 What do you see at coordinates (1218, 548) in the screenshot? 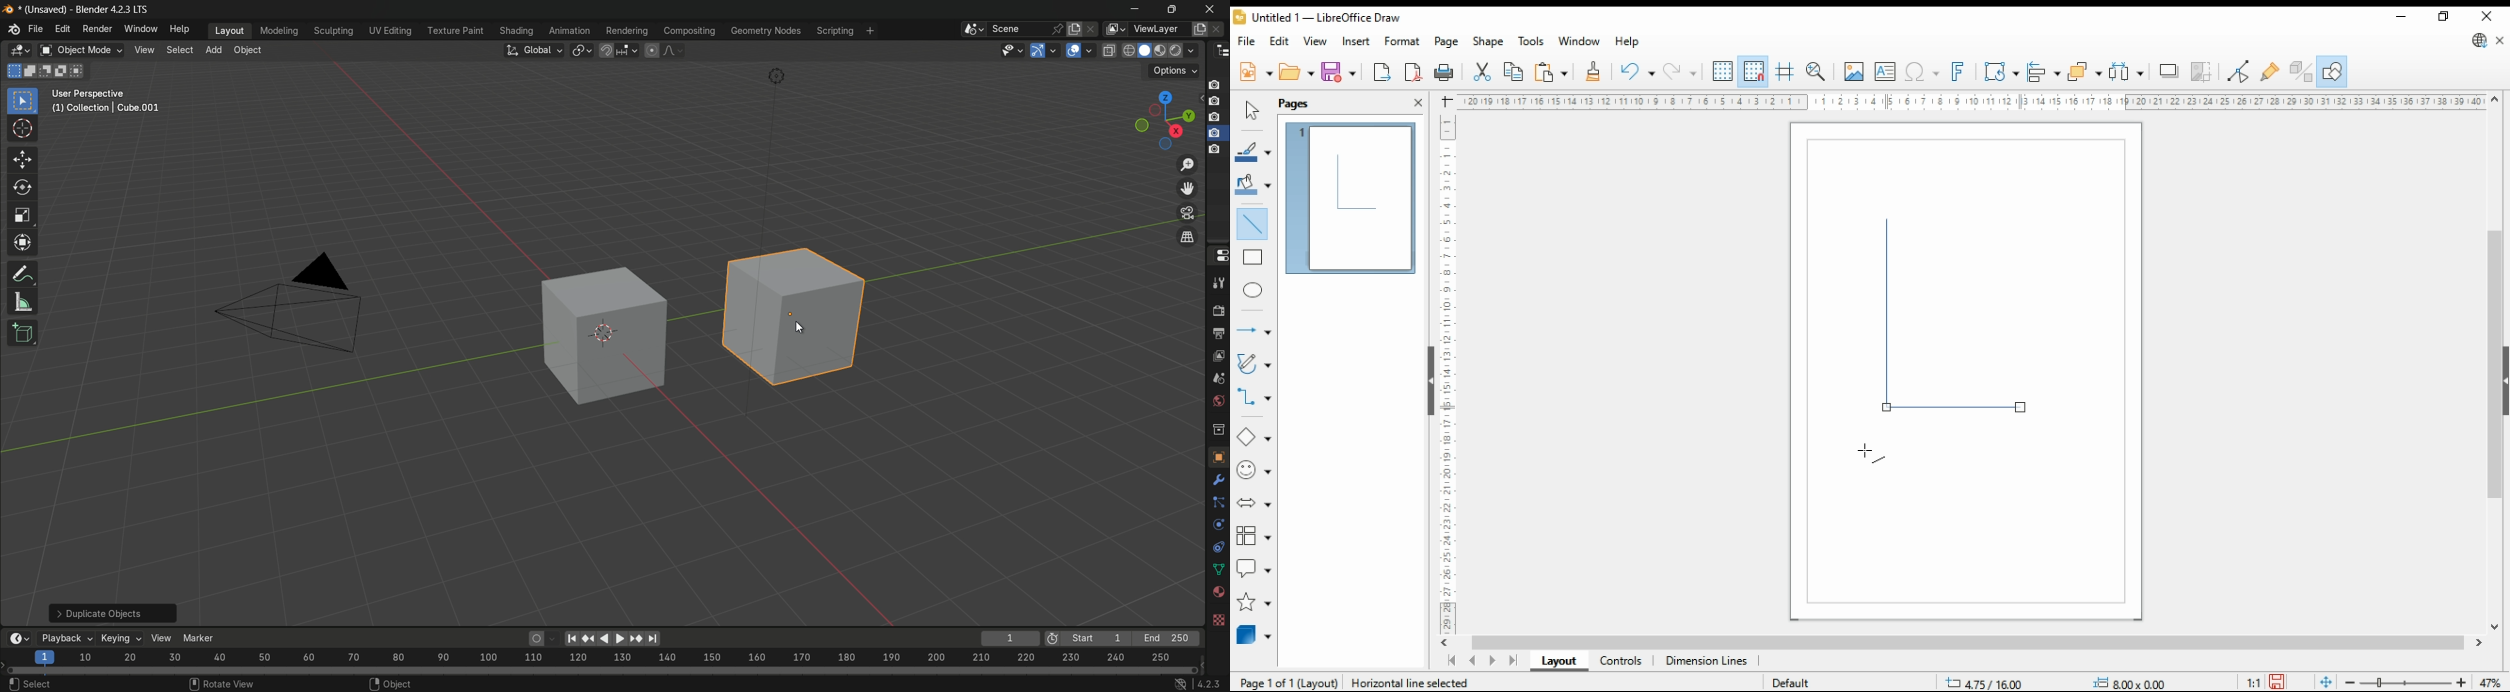
I see `constraints` at bounding box center [1218, 548].